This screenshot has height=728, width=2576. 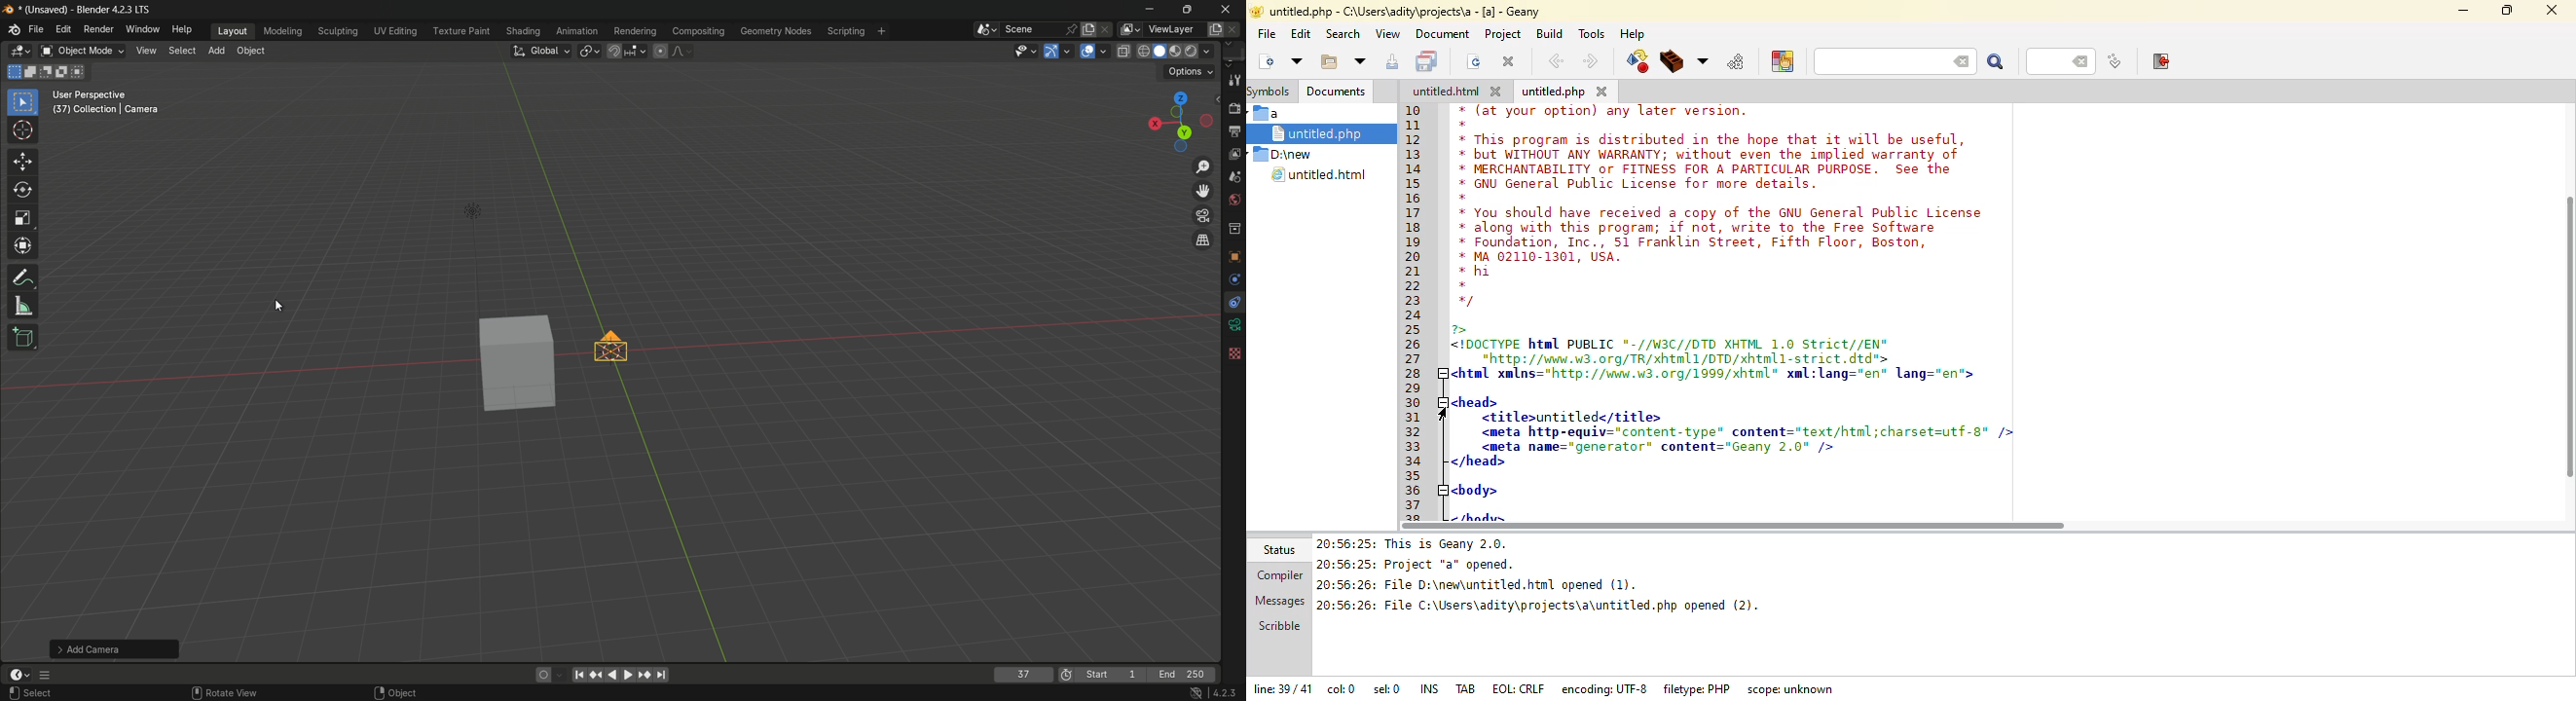 I want to click on object mode, so click(x=82, y=51).